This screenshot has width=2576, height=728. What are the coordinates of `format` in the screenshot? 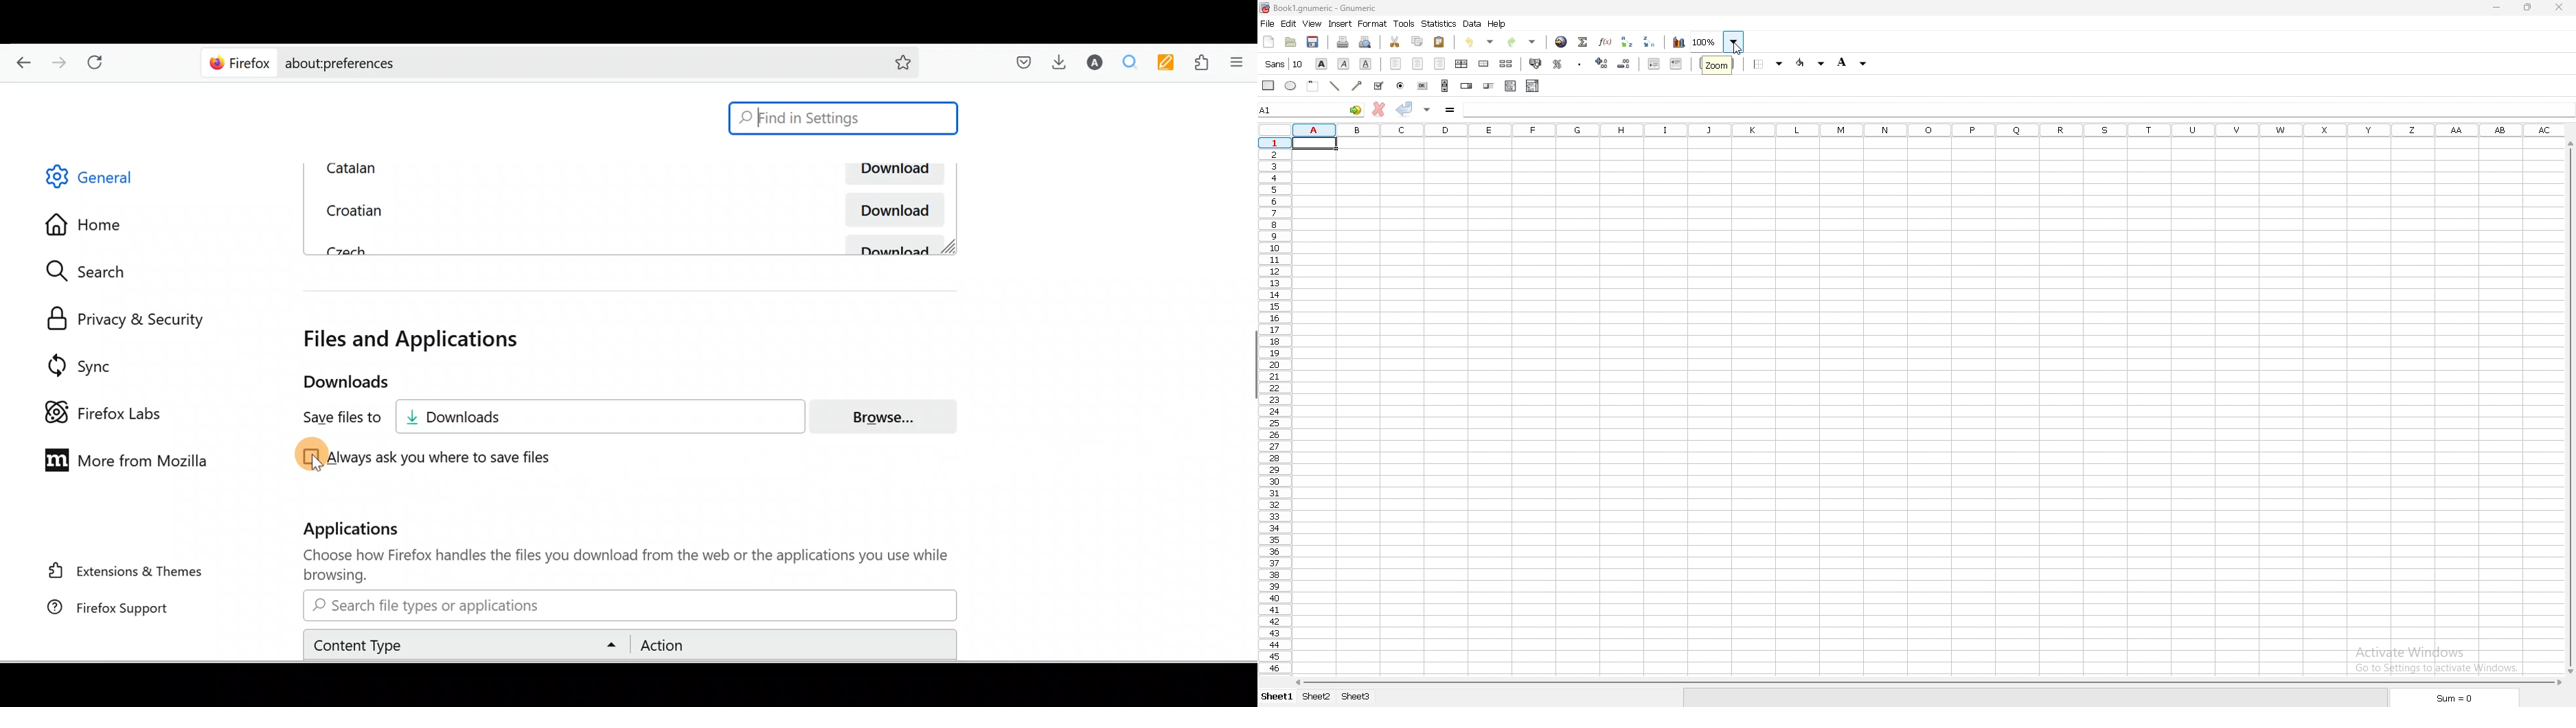 It's located at (1373, 23).